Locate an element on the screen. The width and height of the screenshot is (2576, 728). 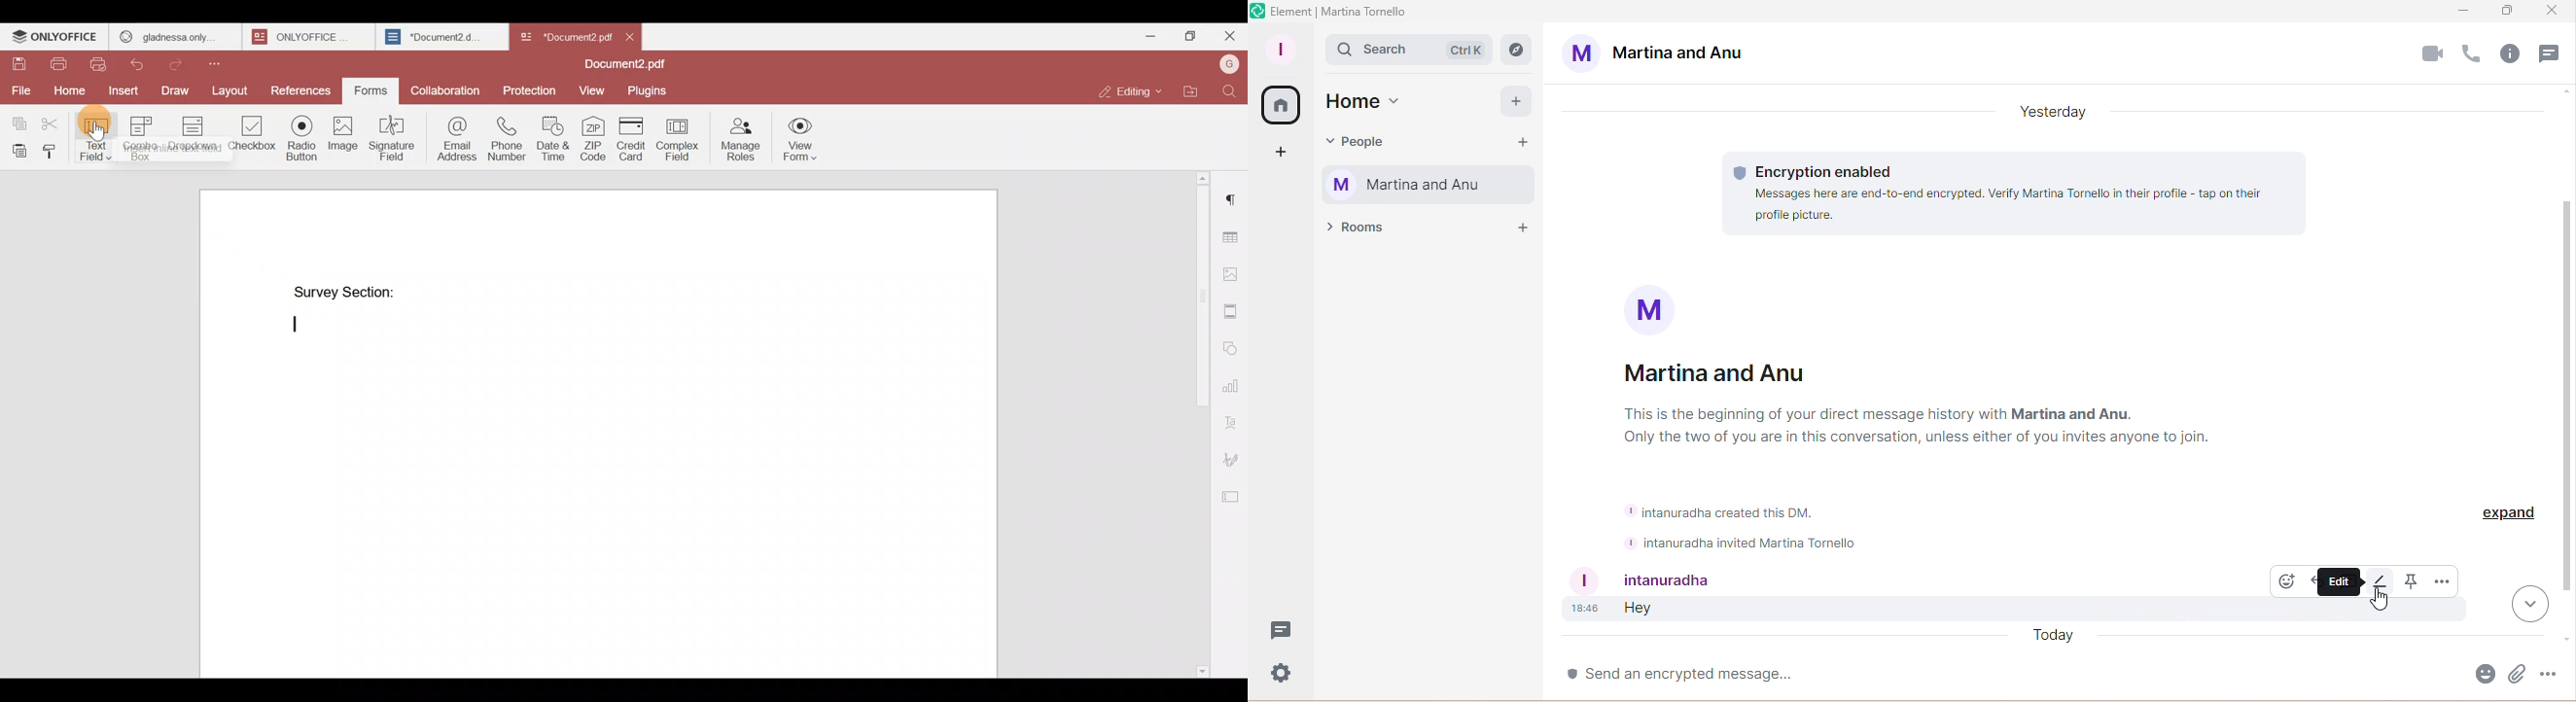
Print file is located at coordinates (54, 61).